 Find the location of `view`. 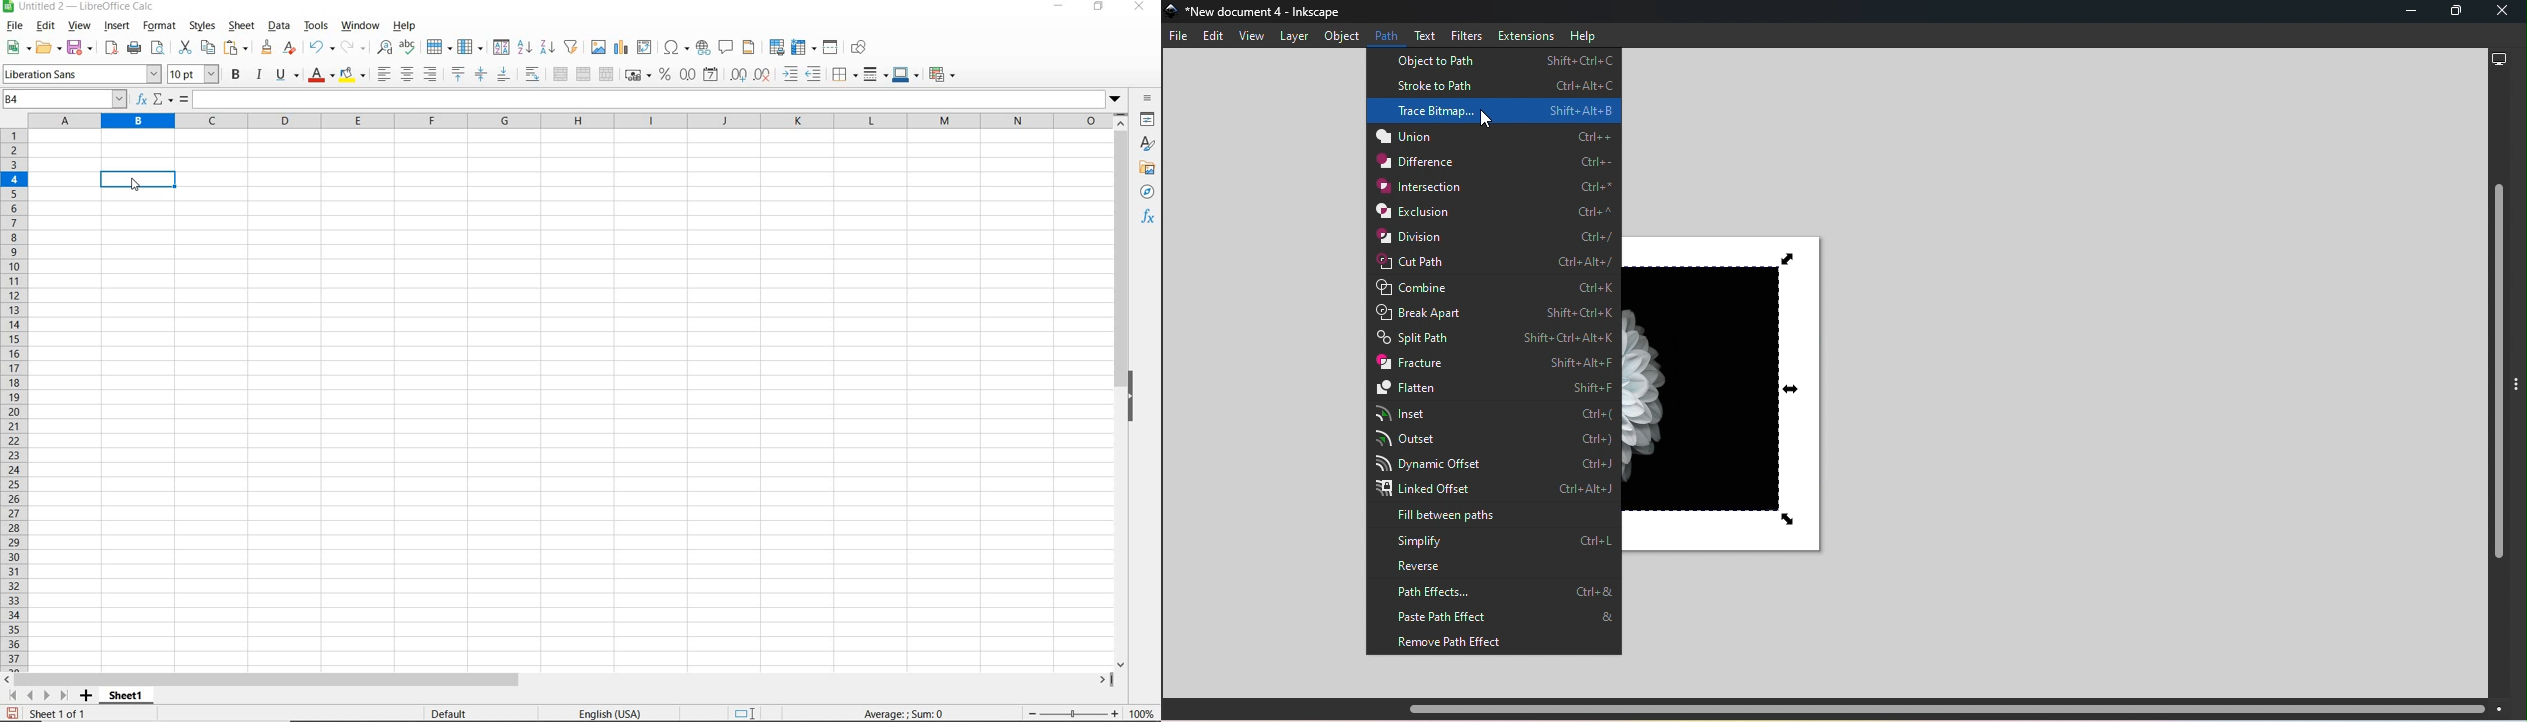

view is located at coordinates (80, 28).